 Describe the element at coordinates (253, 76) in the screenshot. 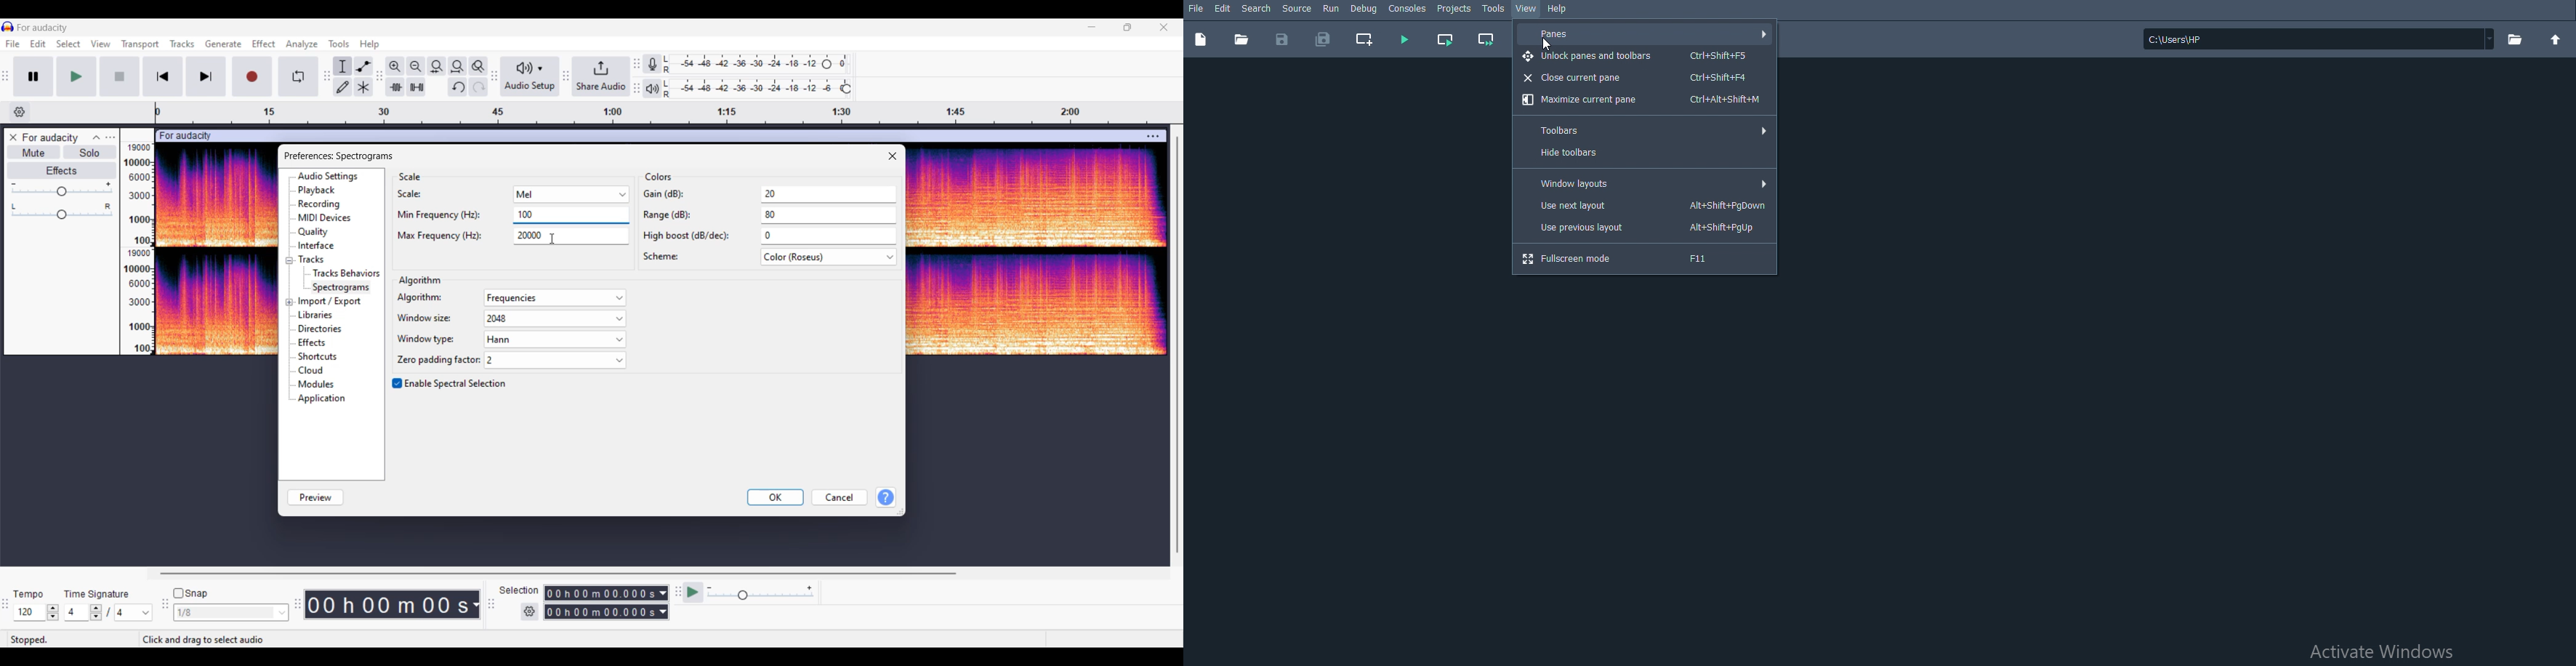

I see `Record/Record new track` at that location.